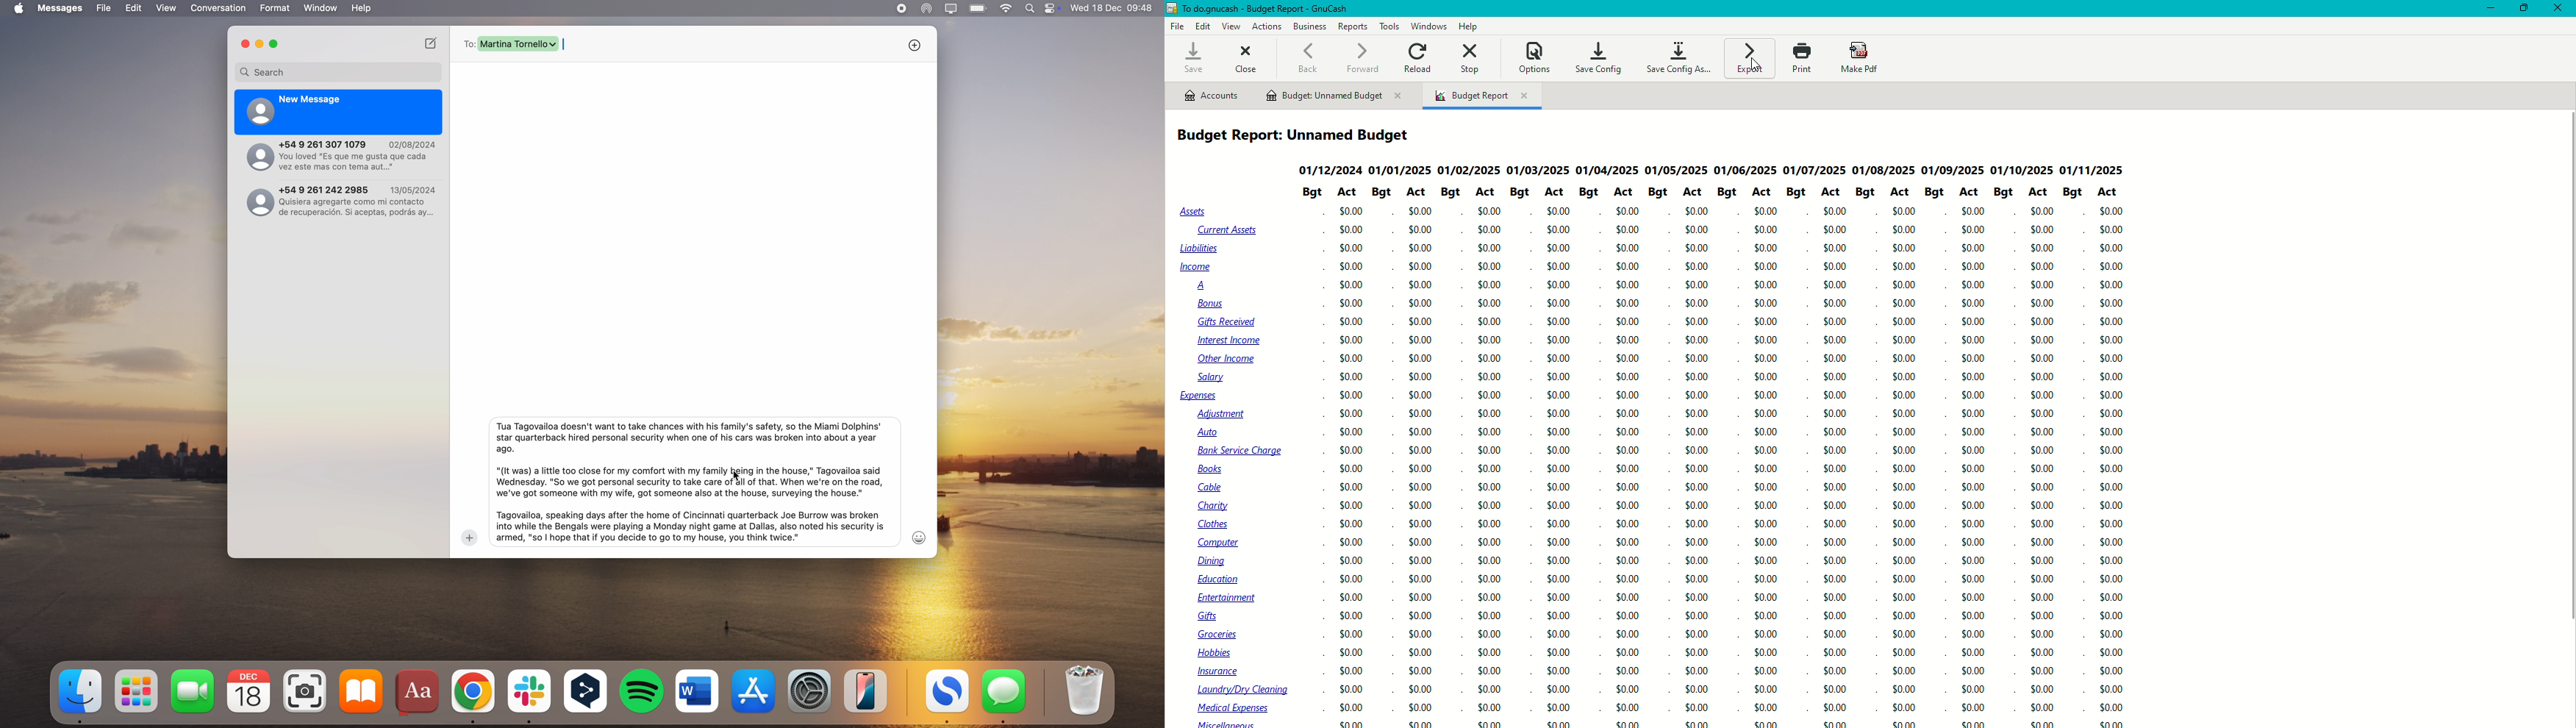  Describe the element at coordinates (1632, 507) in the screenshot. I see `$0.00` at that location.